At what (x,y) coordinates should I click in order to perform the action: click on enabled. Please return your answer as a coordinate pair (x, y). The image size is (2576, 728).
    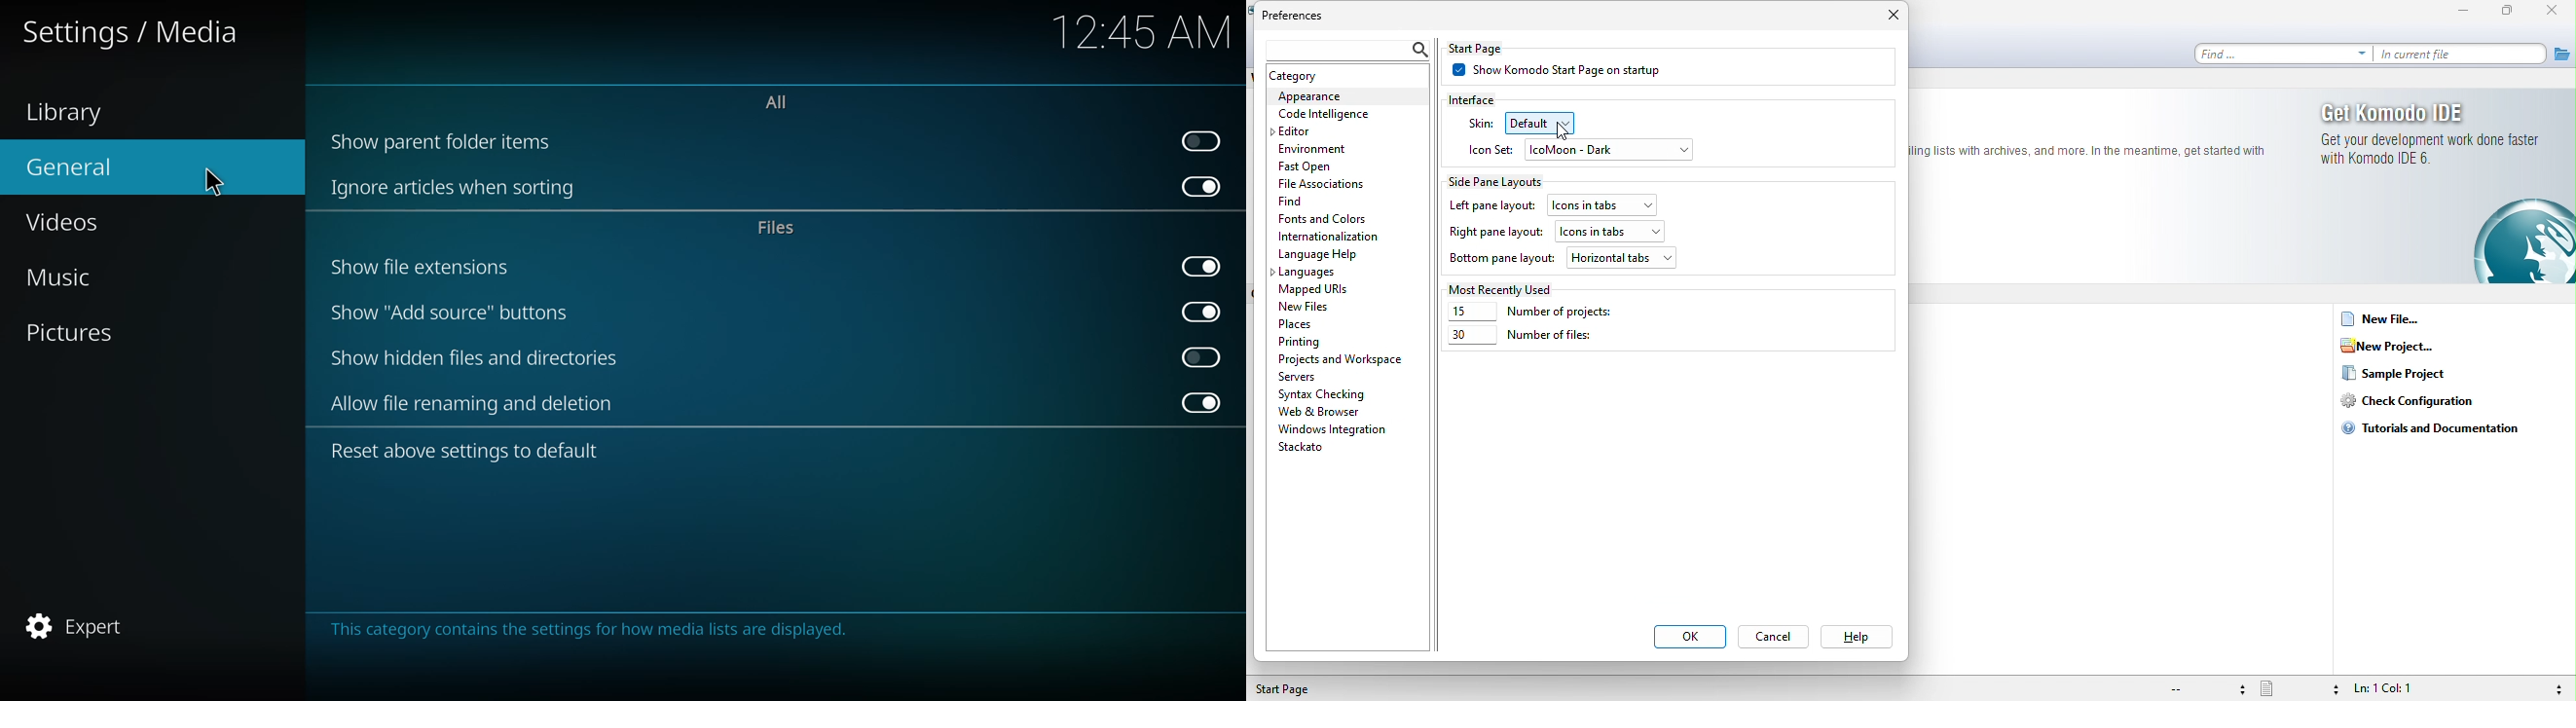
    Looking at the image, I should click on (1200, 264).